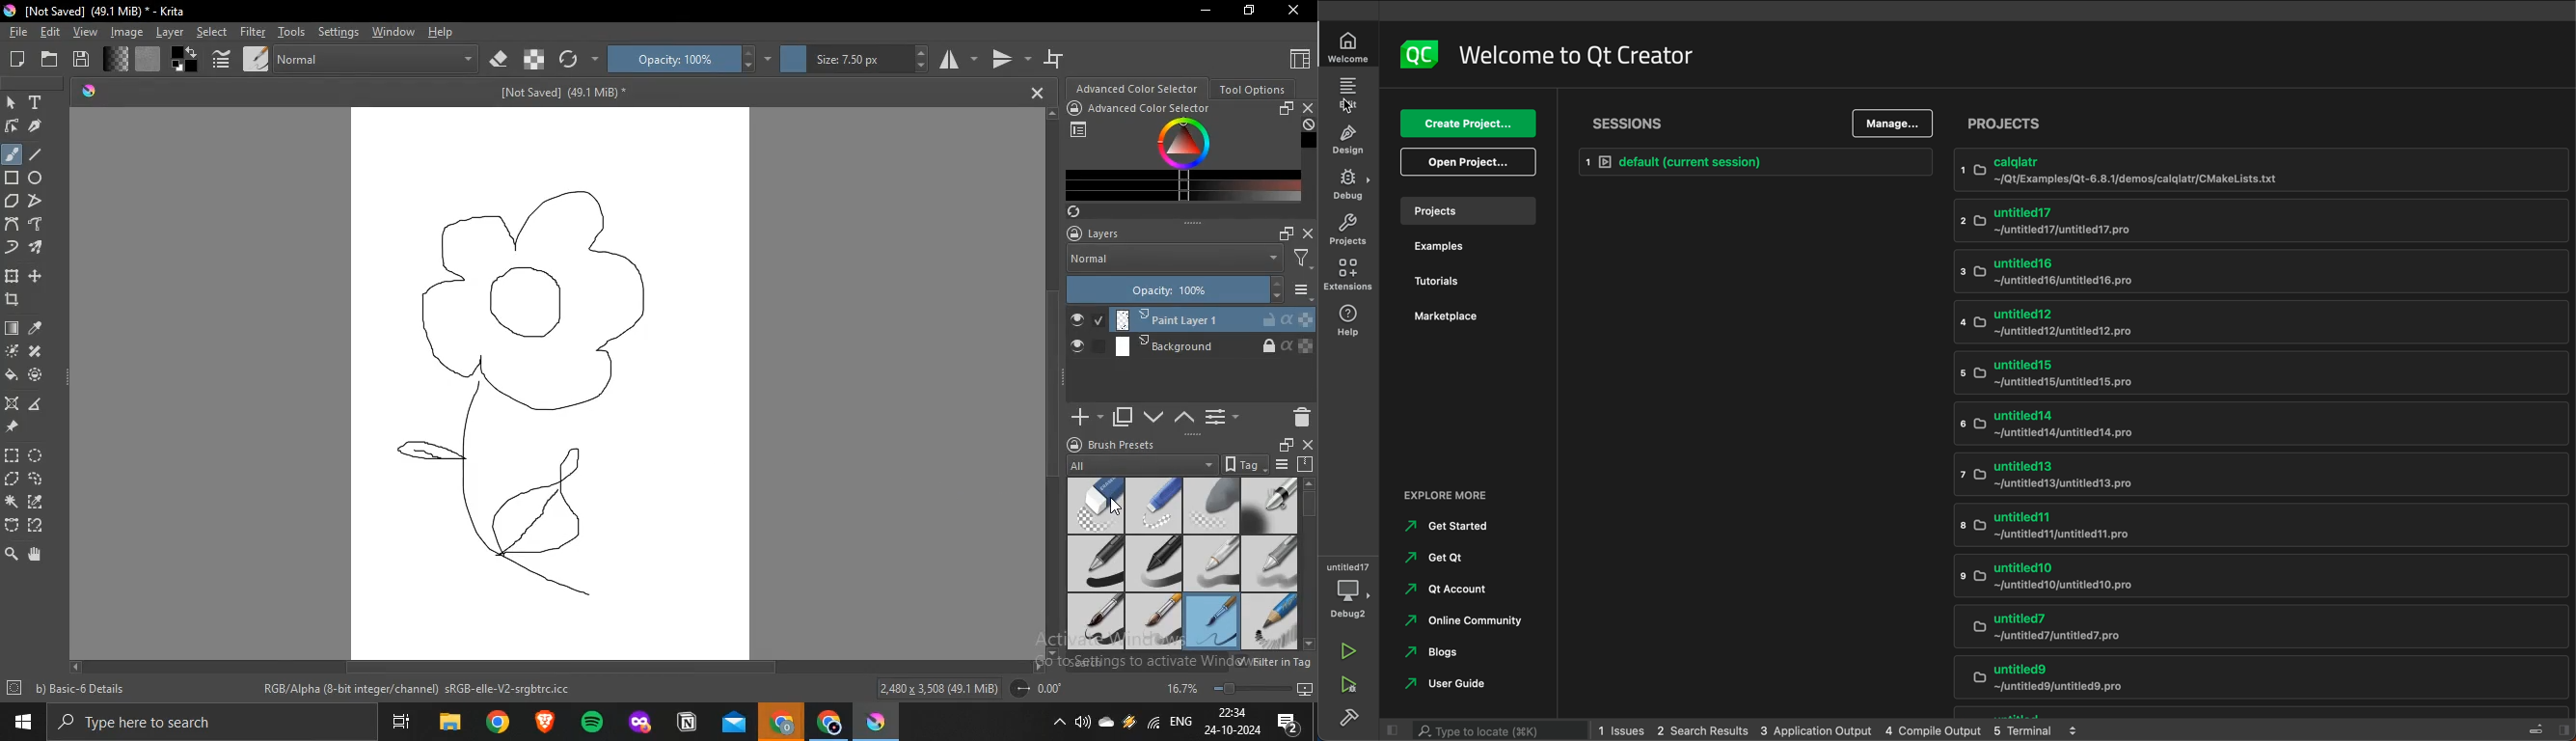 The image size is (2576, 756). Describe the element at coordinates (1309, 125) in the screenshot. I see `Undefined` at that location.